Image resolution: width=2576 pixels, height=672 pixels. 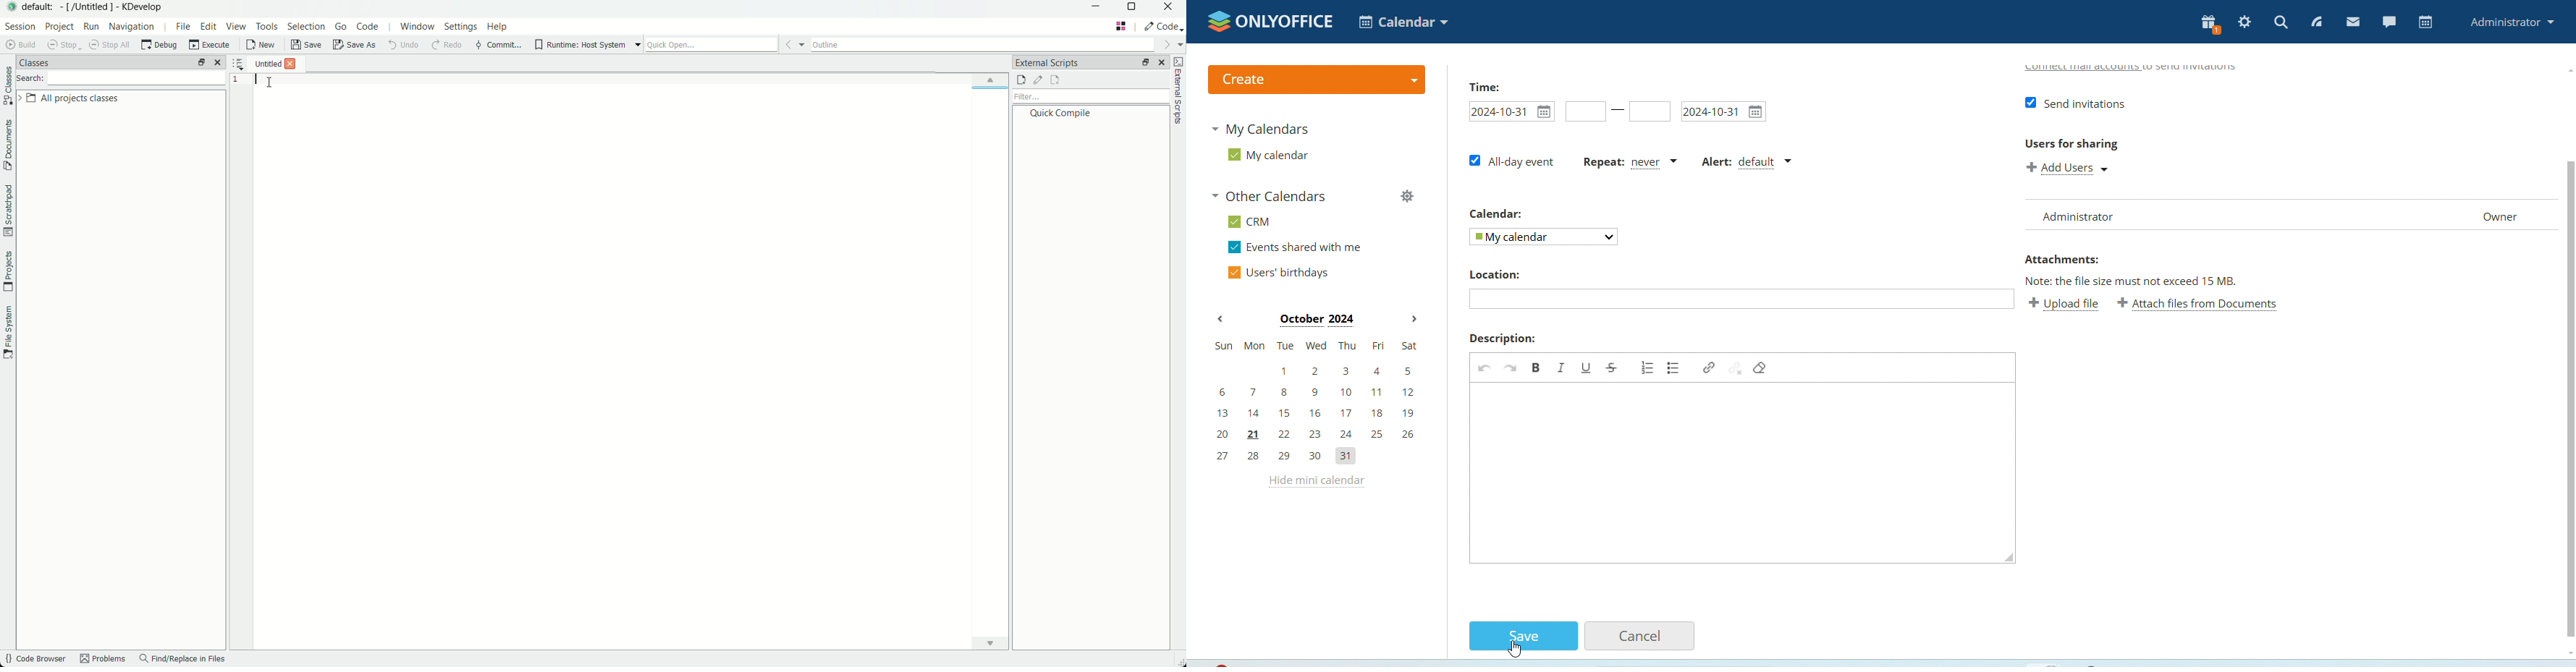 I want to click on previous month, so click(x=1220, y=319).